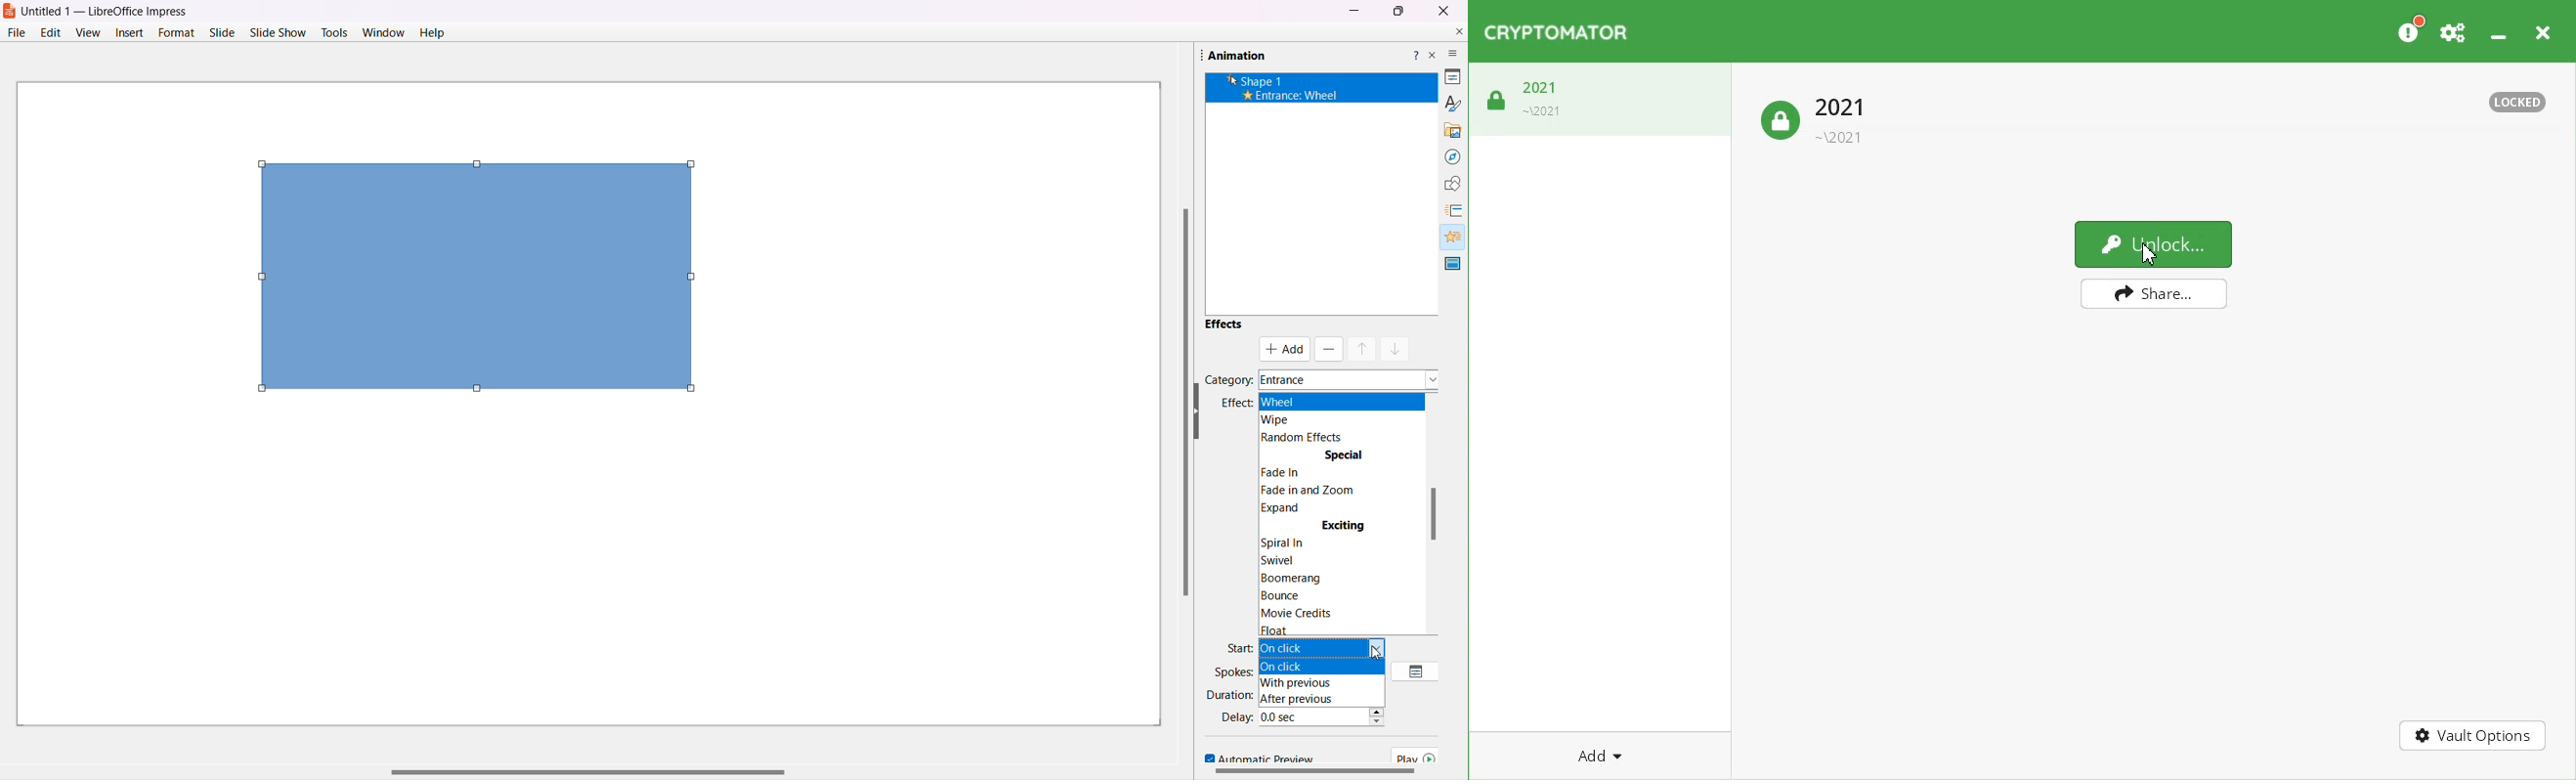 Image resolution: width=2576 pixels, height=784 pixels. Describe the element at coordinates (1327, 349) in the screenshot. I see `Remove` at that location.